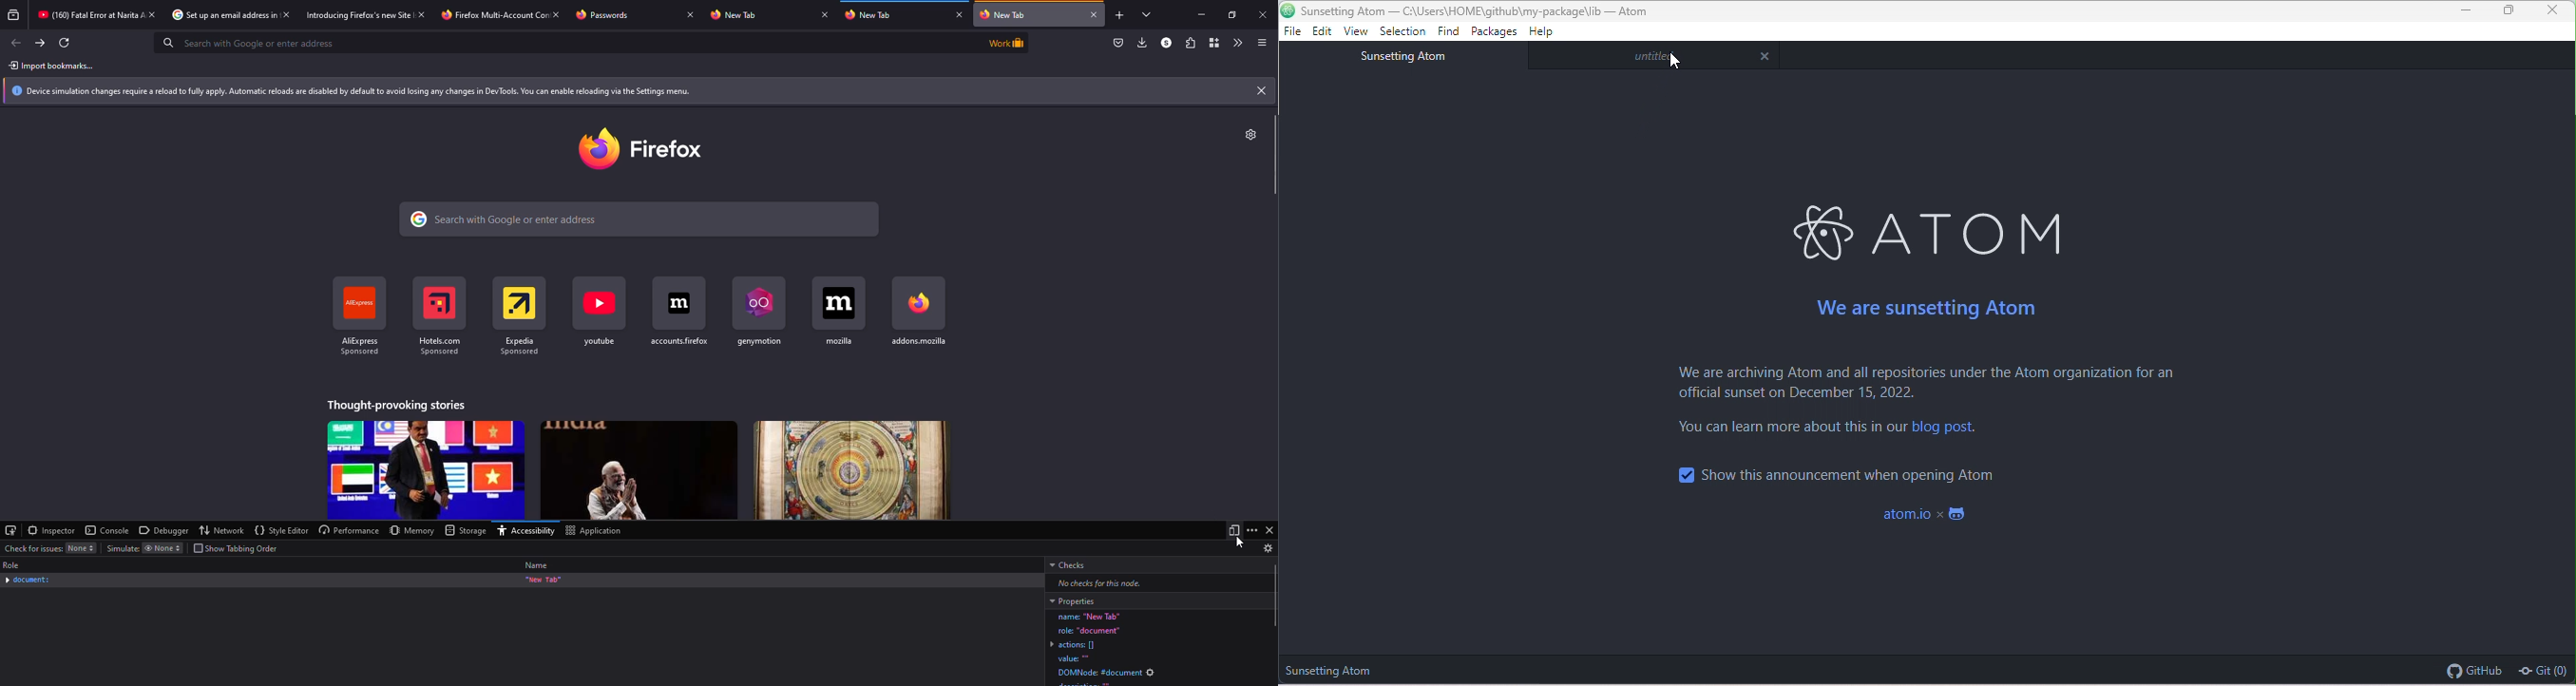 This screenshot has width=2576, height=700. I want to click on Expedia shortcut, so click(520, 317).